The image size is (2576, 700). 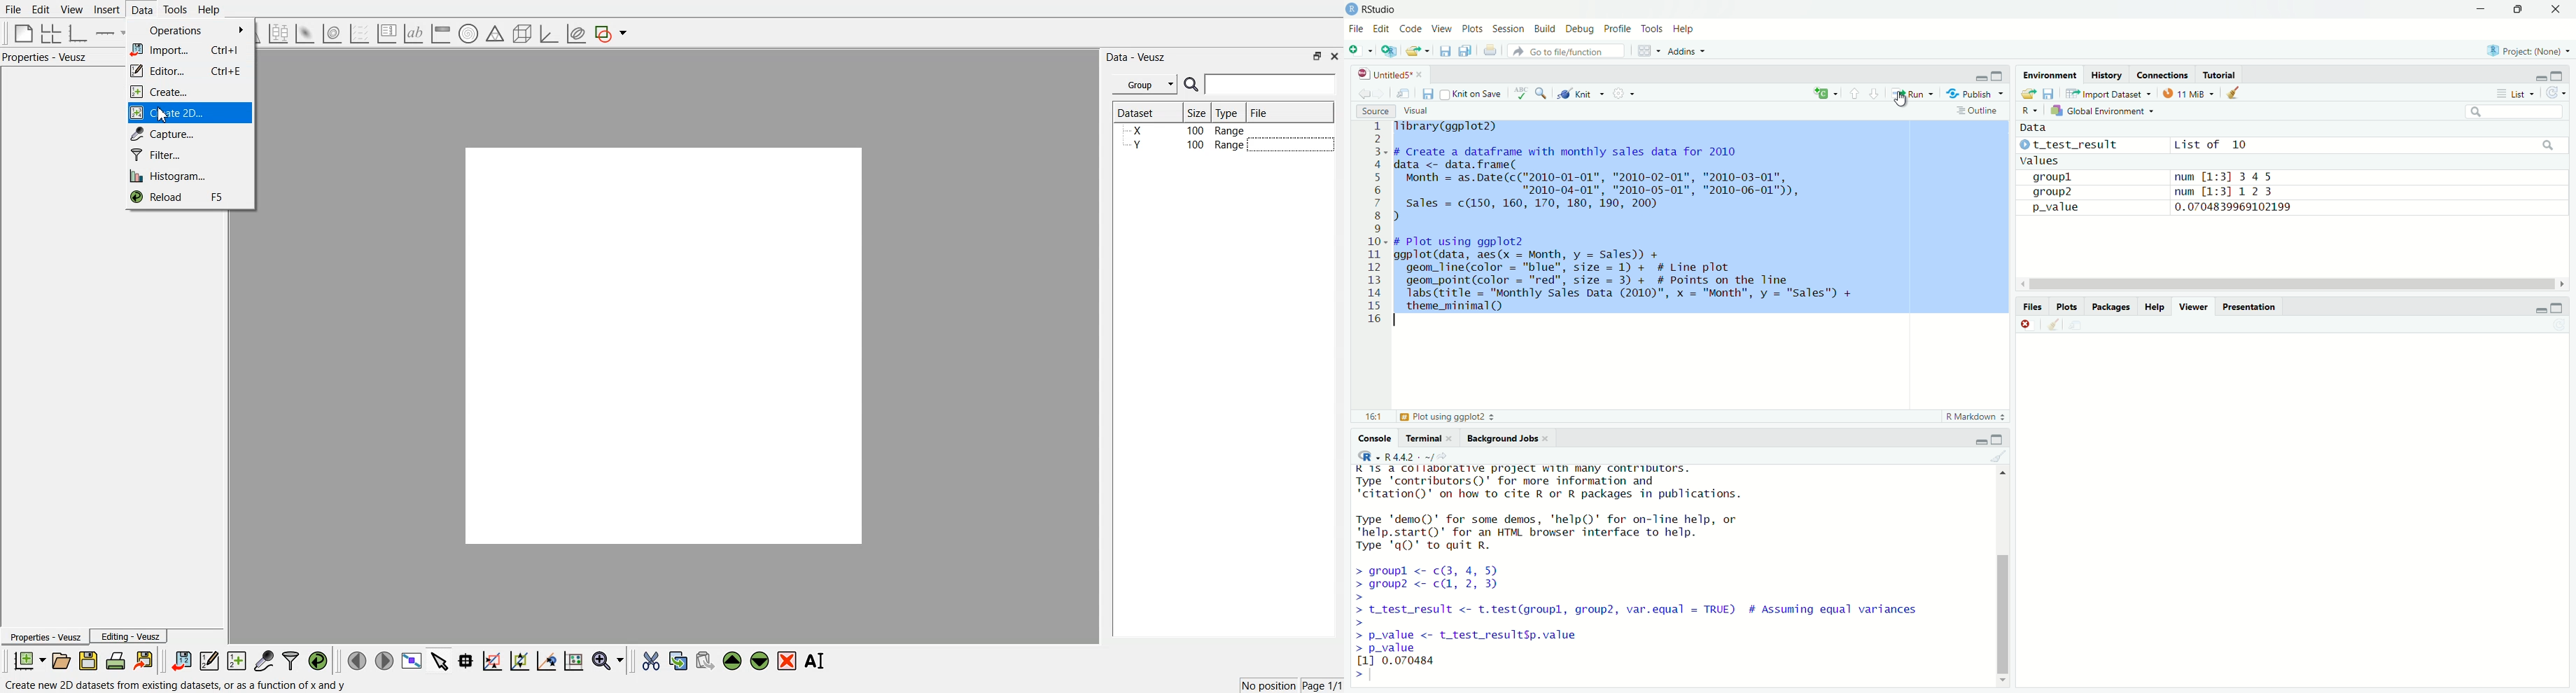 I want to click on History, so click(x=2108, y=74).